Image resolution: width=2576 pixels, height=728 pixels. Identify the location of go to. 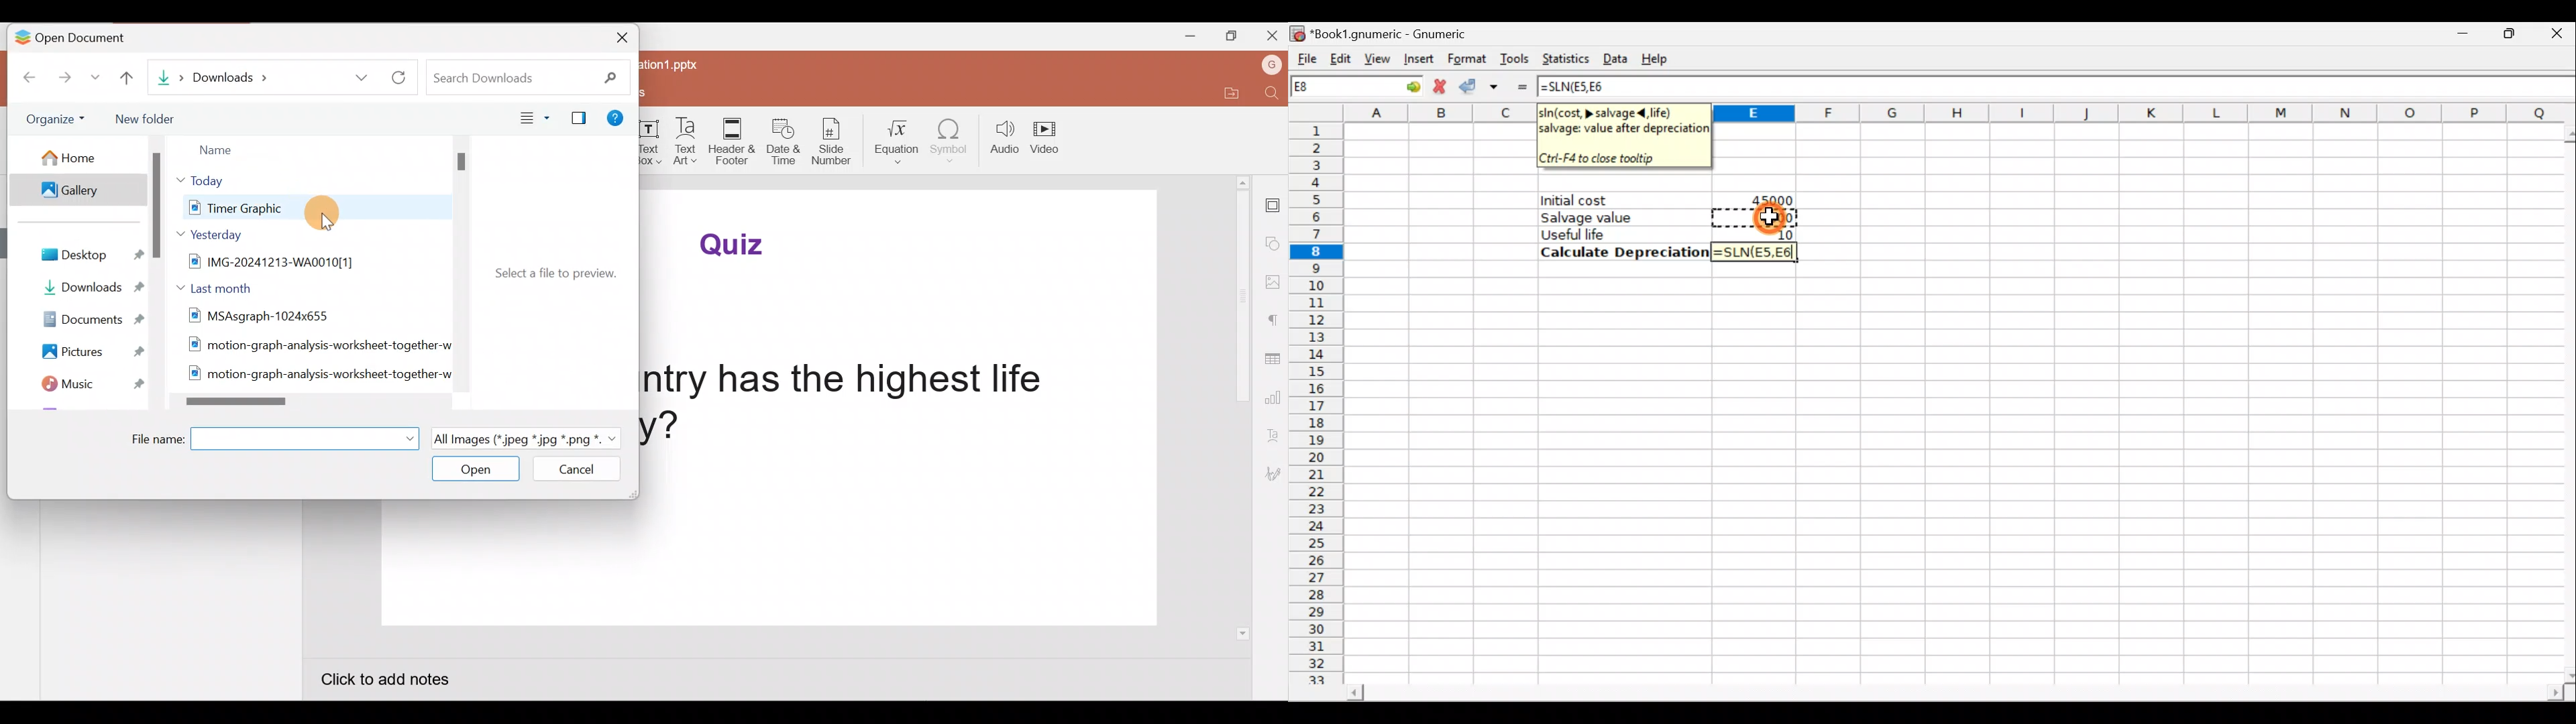
(1405, 86).